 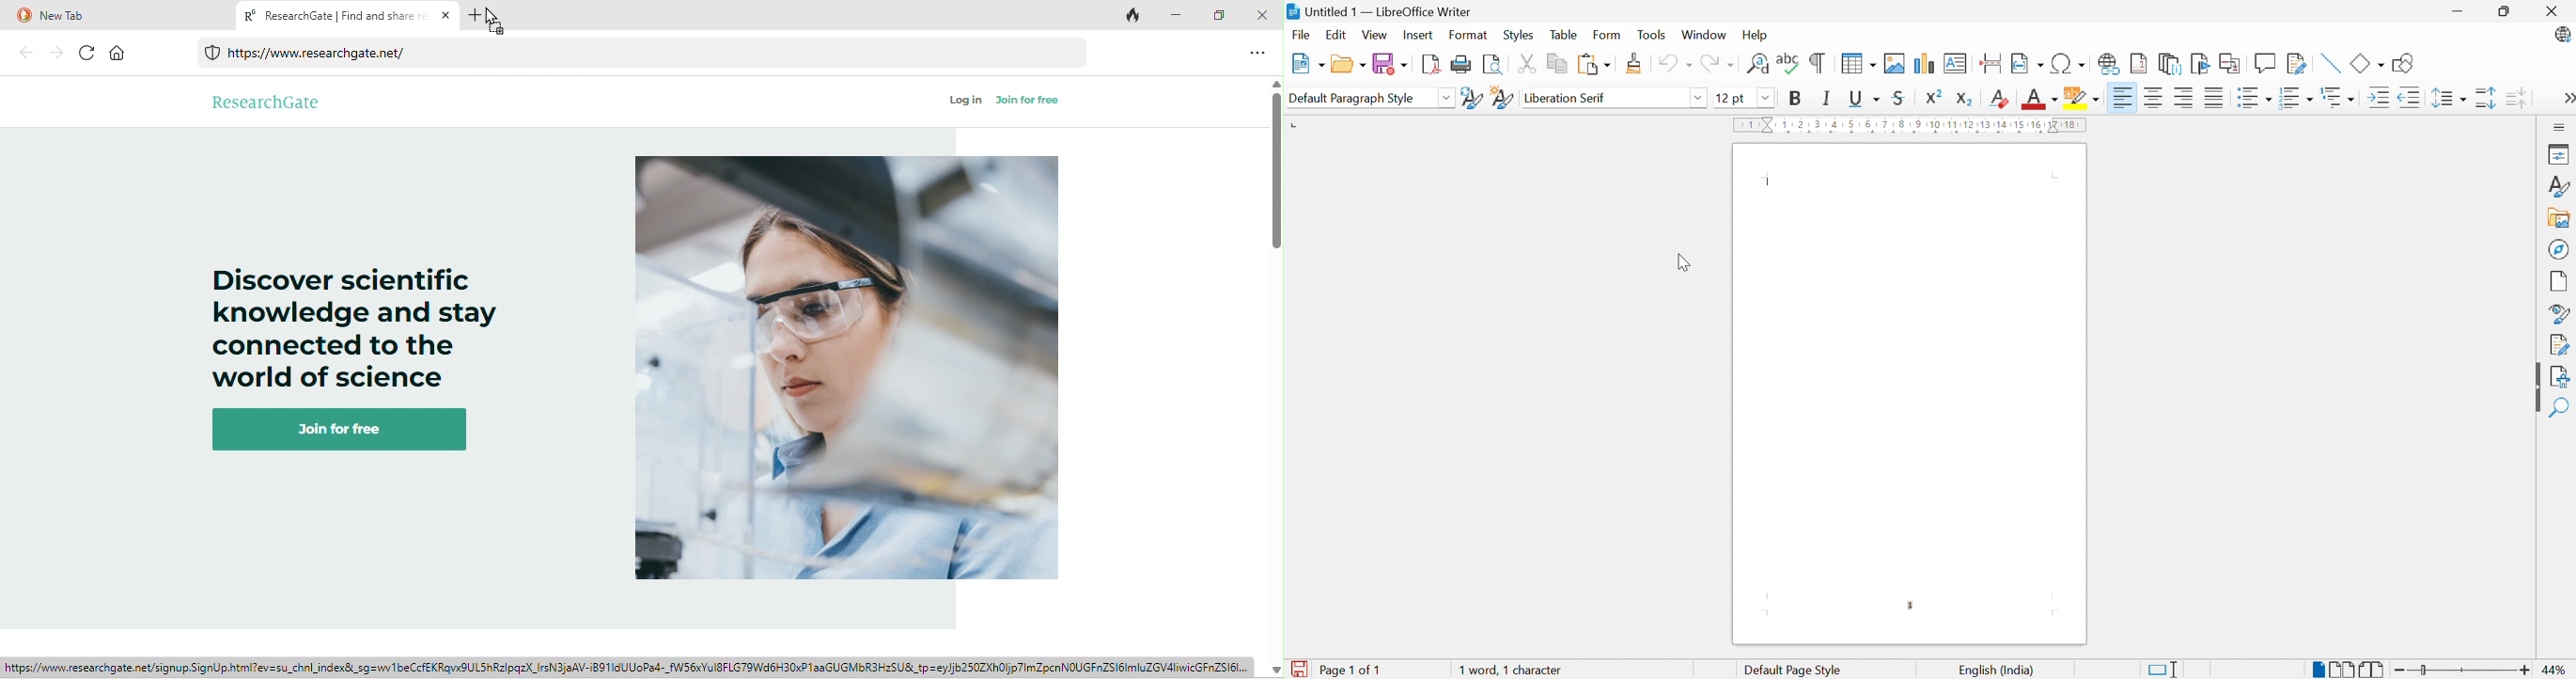 I want to click on Single-page view, so click(x=2320, y=669).